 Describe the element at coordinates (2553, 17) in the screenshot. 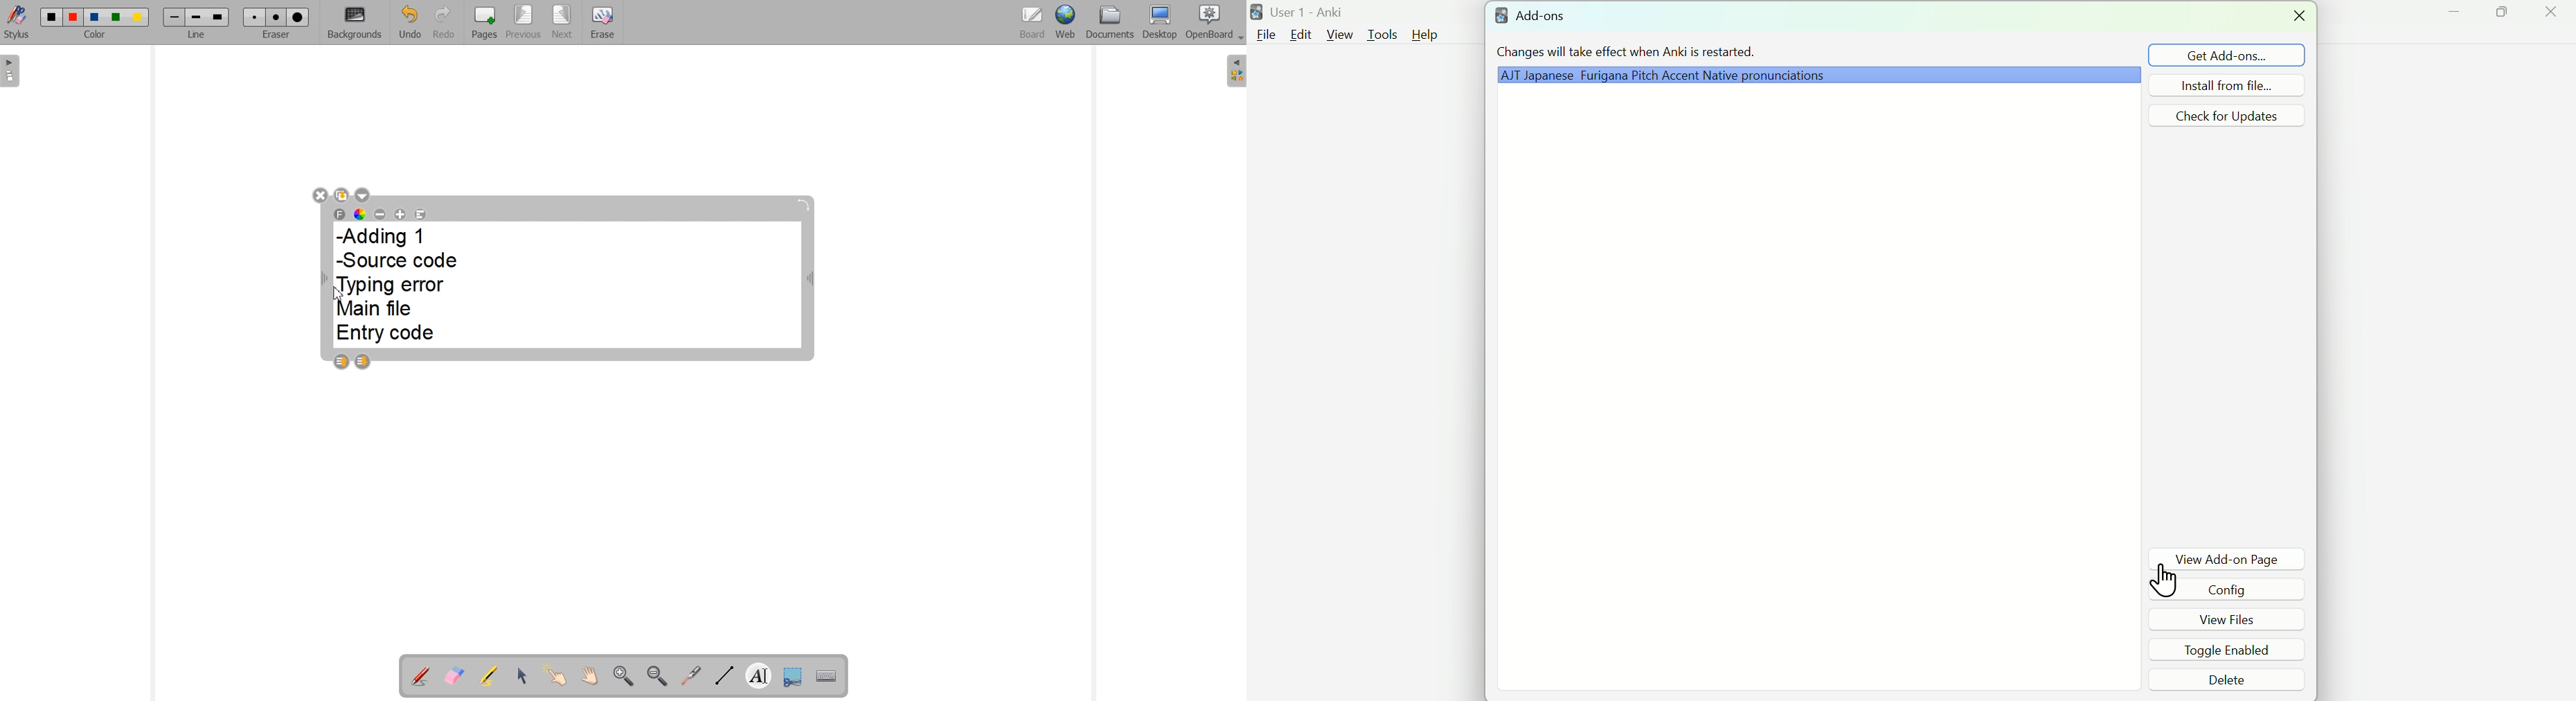

I see `Close` at that location.